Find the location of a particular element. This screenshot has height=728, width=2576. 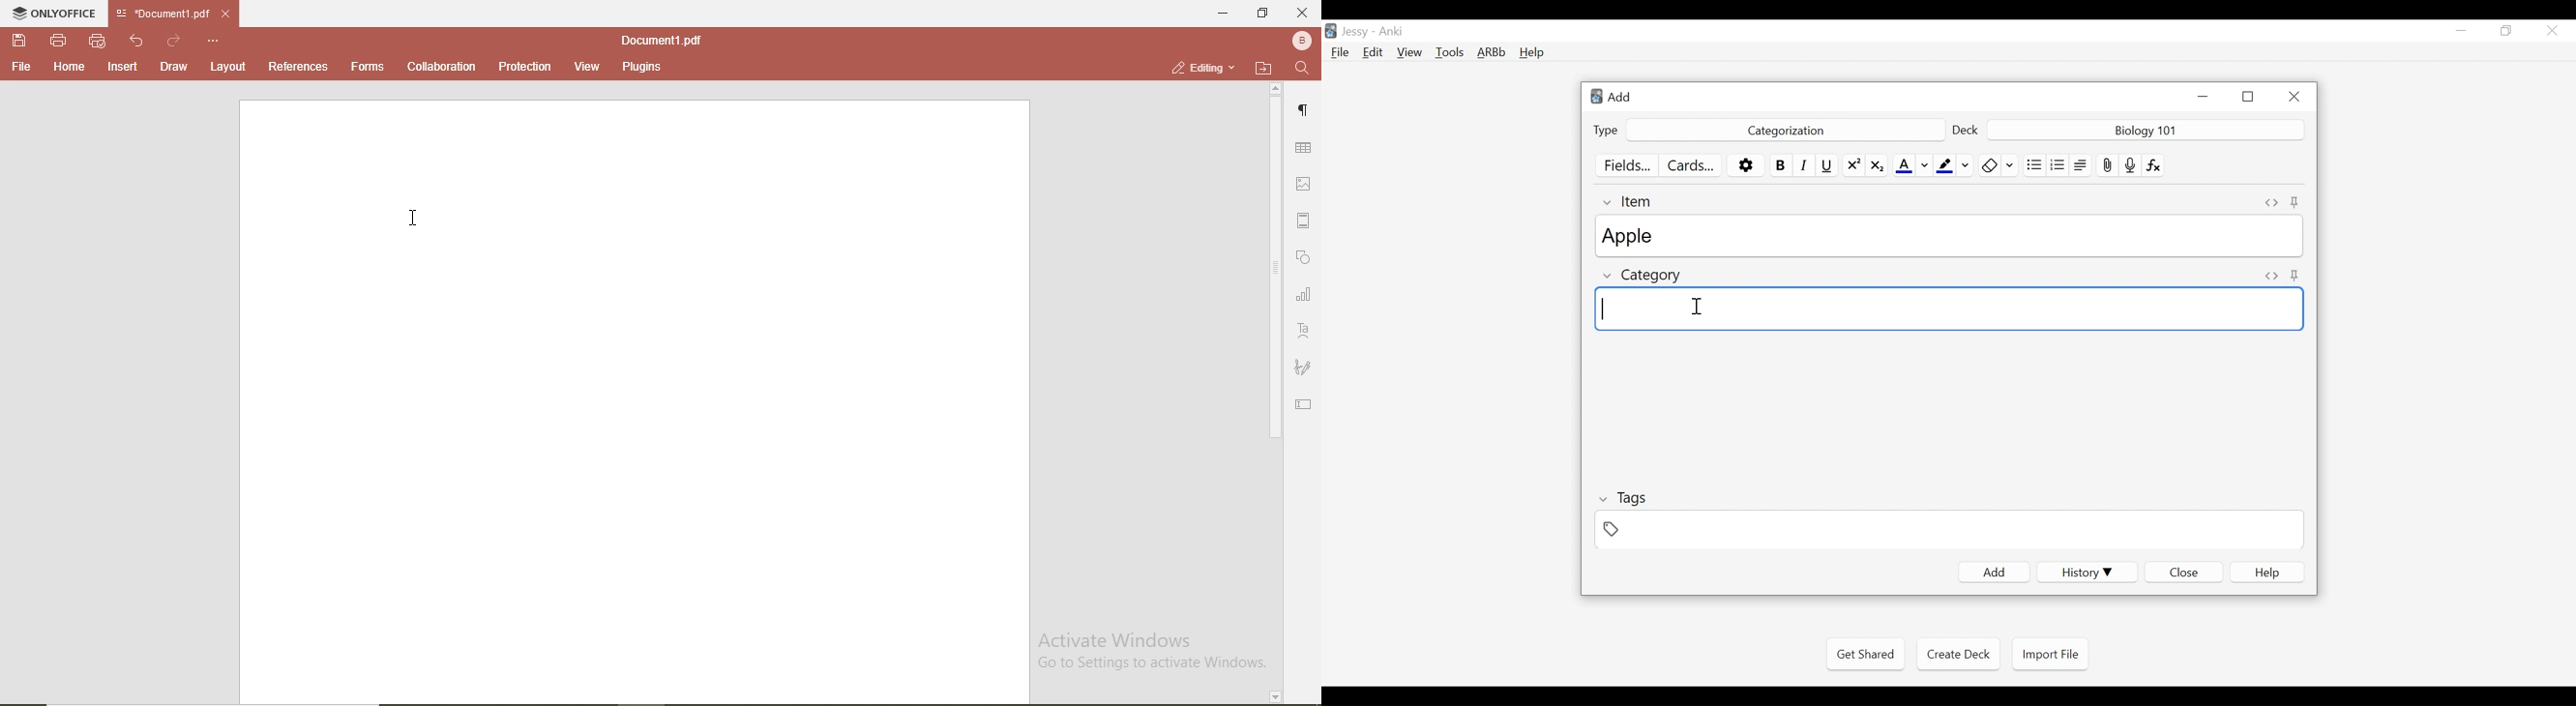

Type is located at coordinates (1606, 131).